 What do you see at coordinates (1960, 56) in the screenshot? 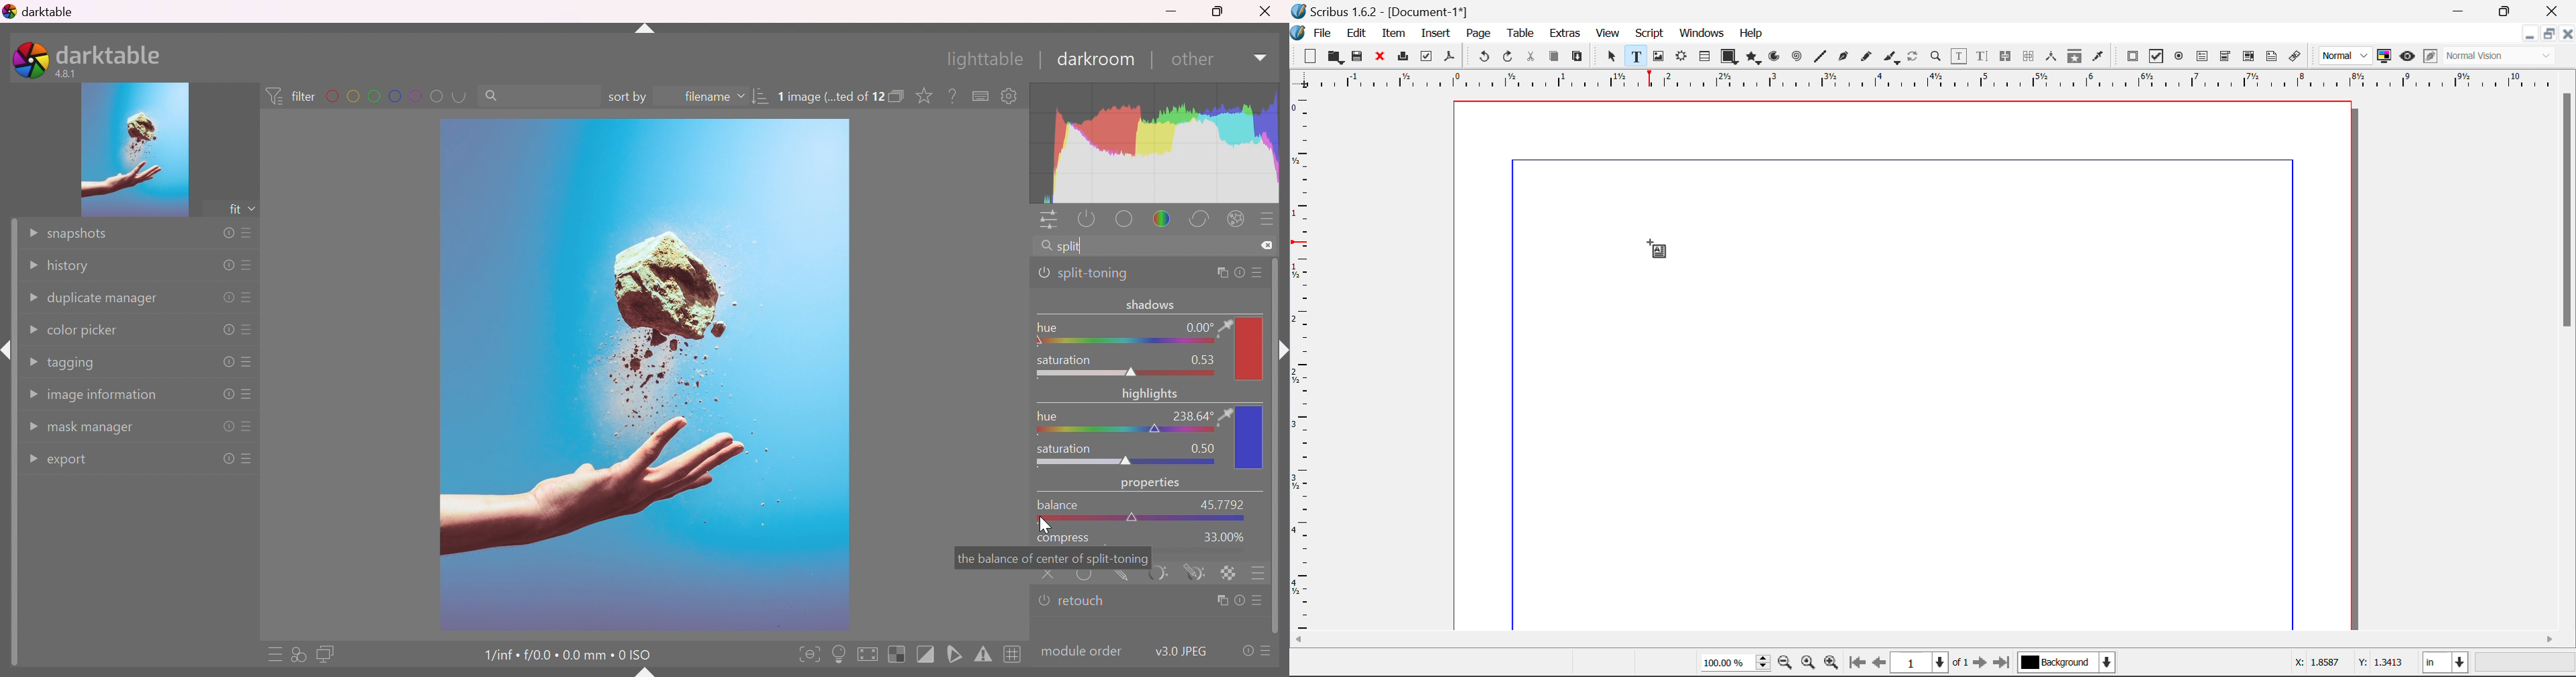
I see `Edit Contents of Frame` at bounding box center [1960, 56].